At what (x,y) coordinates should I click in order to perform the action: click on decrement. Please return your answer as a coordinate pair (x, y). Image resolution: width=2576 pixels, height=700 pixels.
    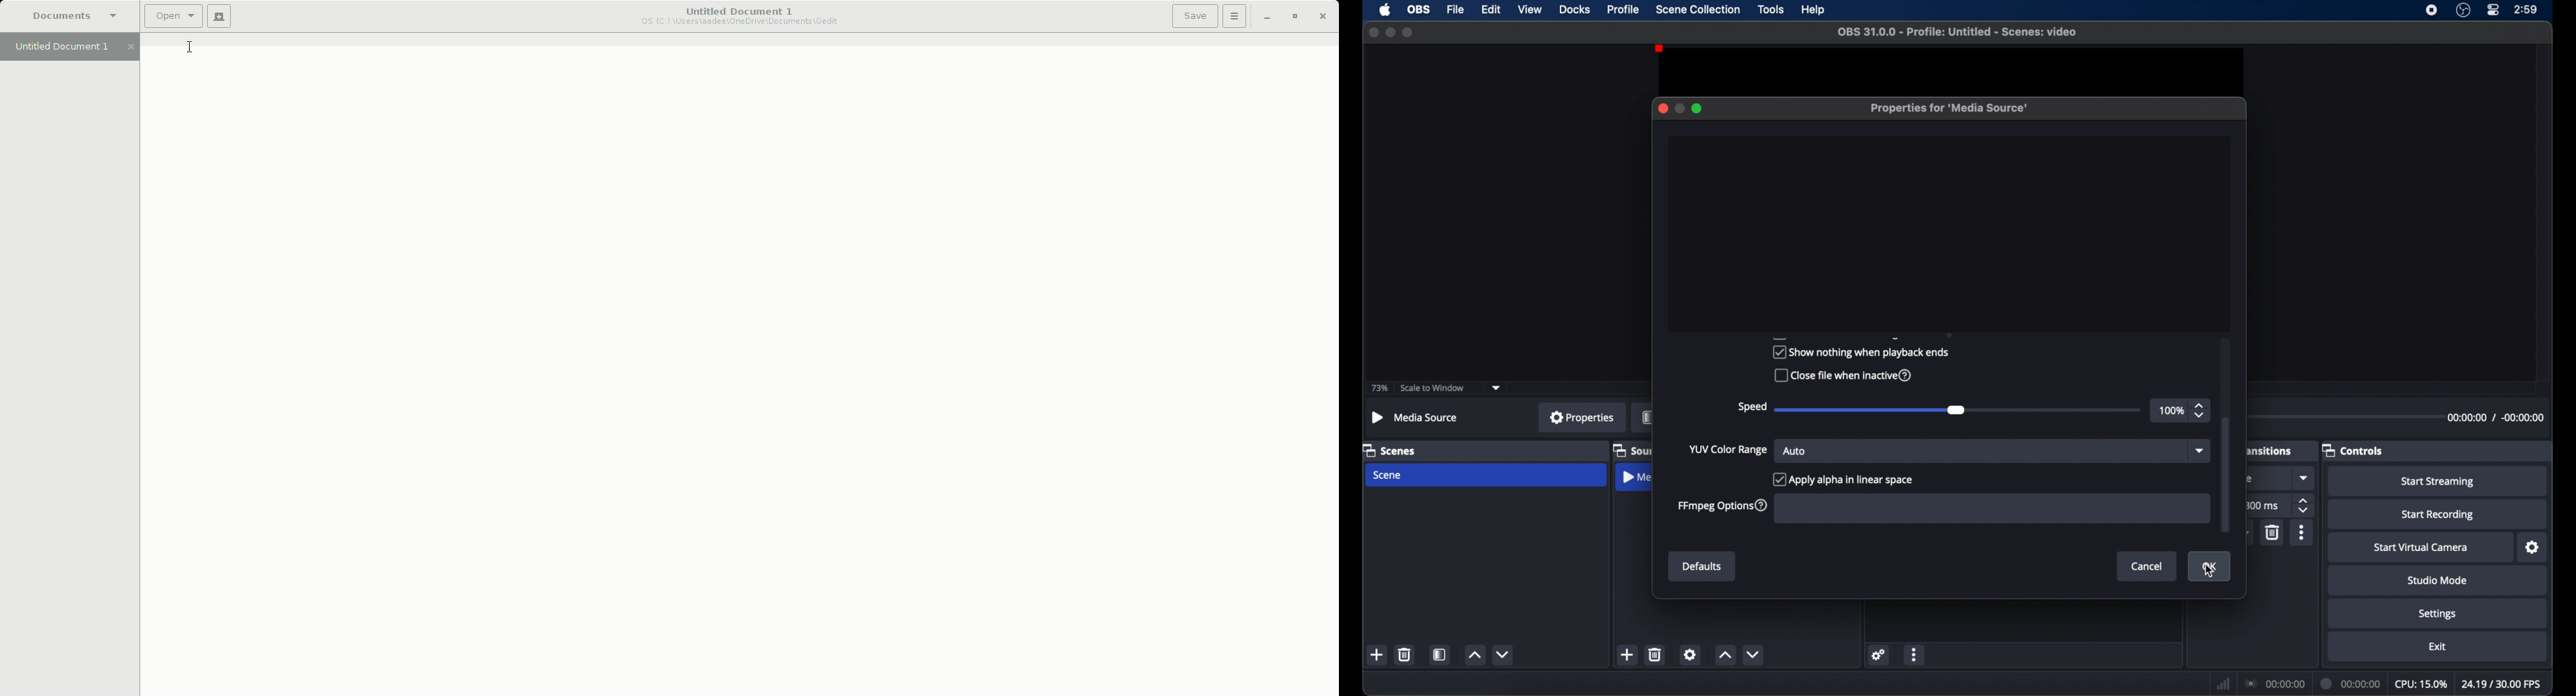
    Looking at the image, I should click on (1753, 655).